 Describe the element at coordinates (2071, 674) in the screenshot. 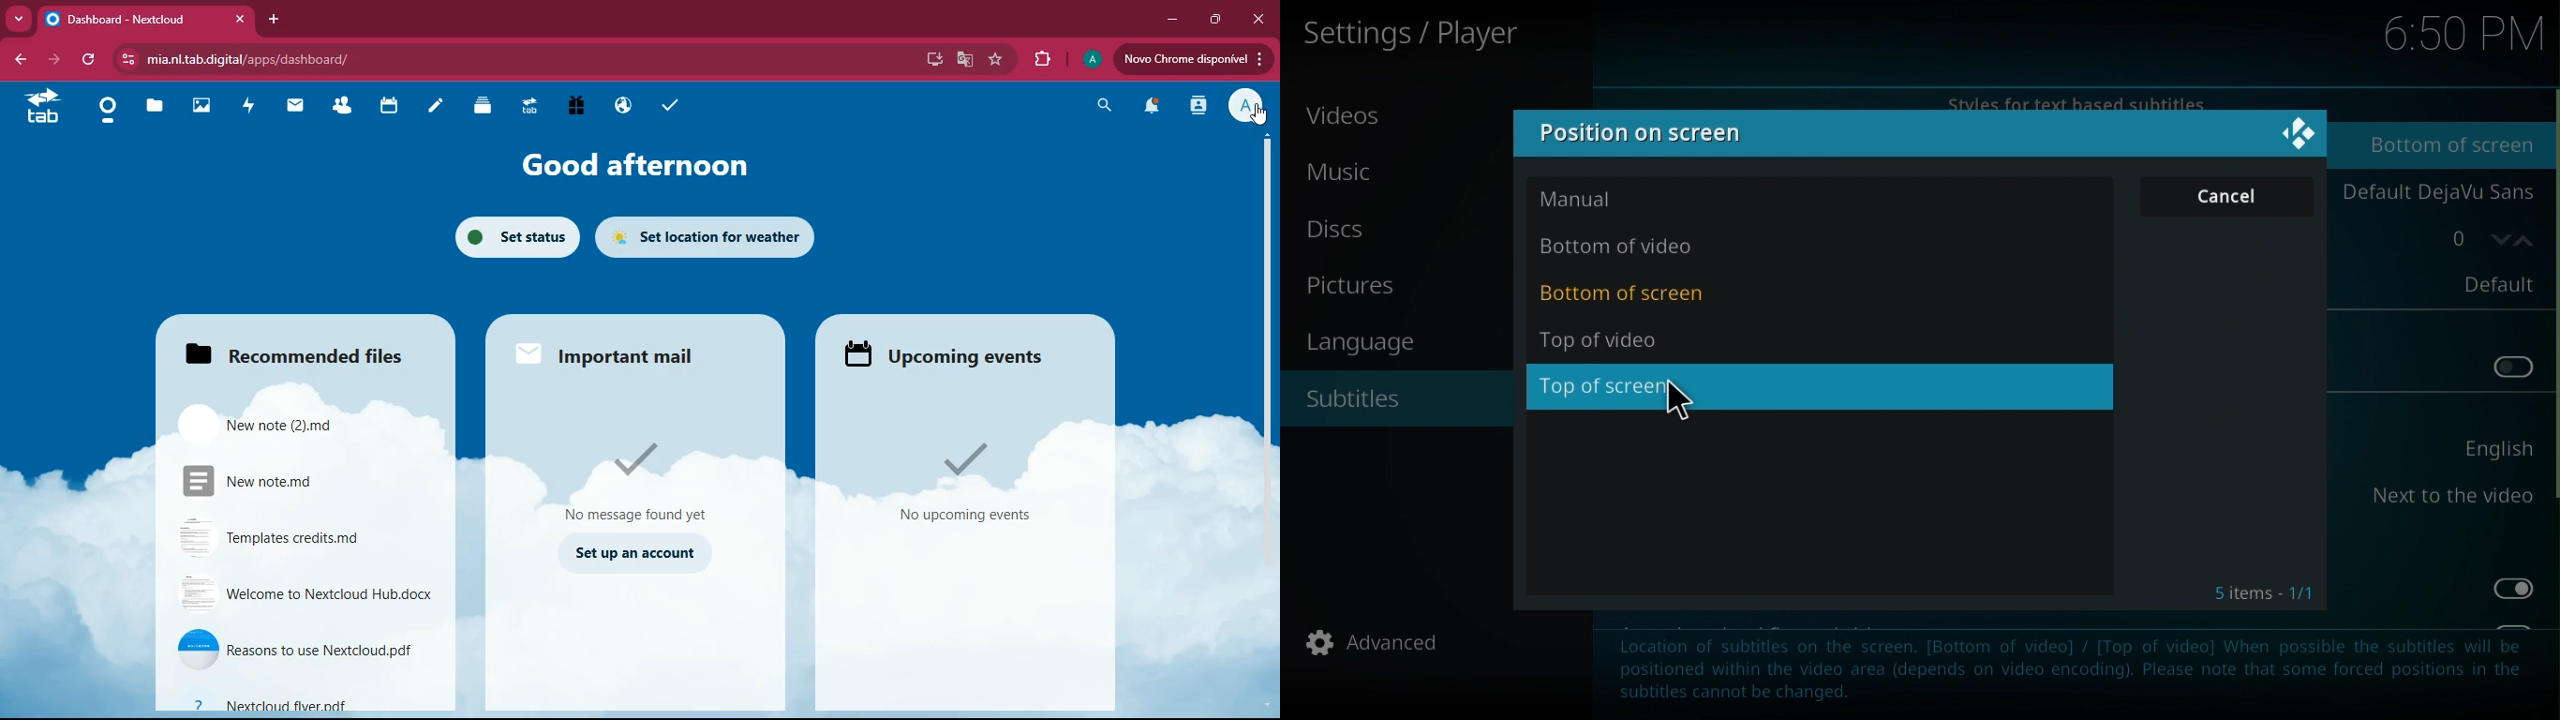

I see `information about subtitles cannot be changed,` at that location.